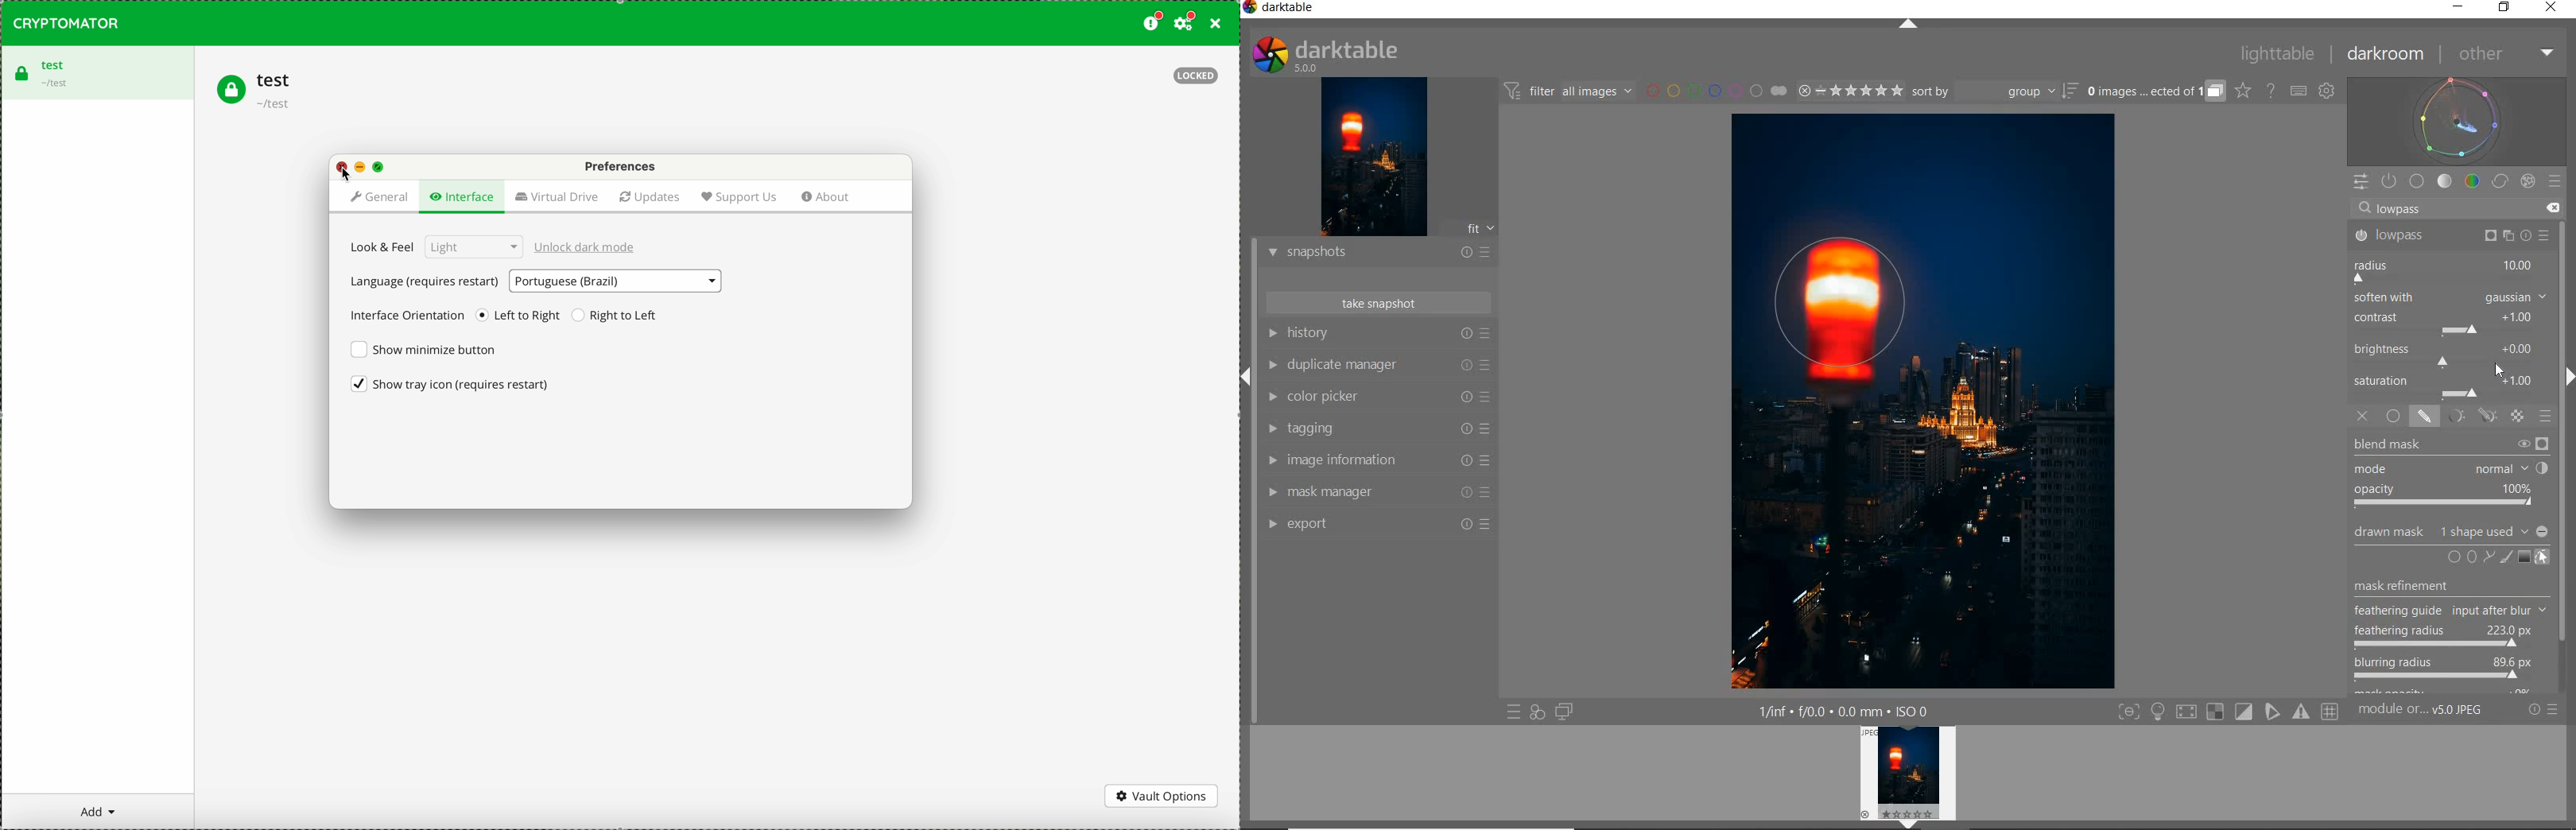  Describe the element at coordinates (1911, 778) in the screenshot. I see `IMAGE PREVIEW` at that location.